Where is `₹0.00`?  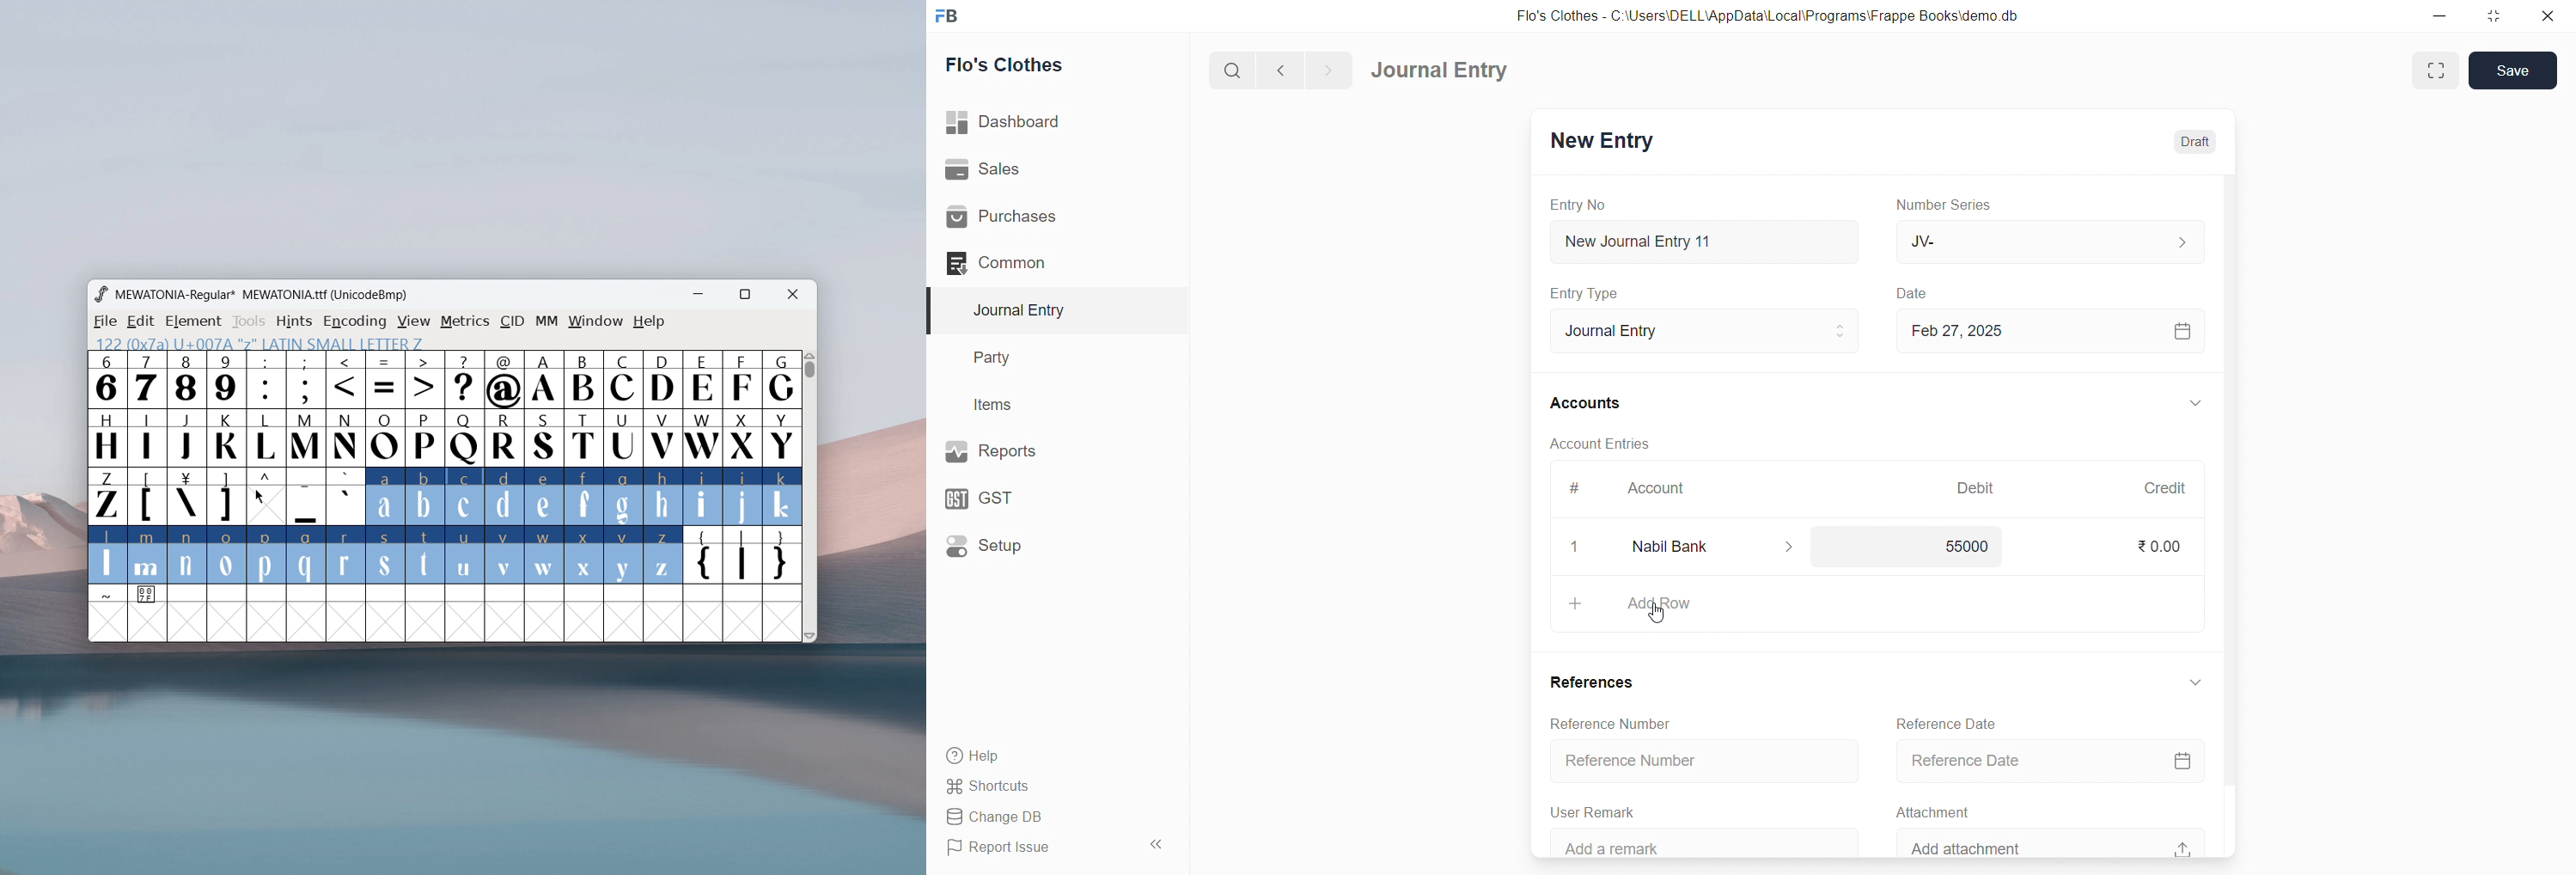 ₹0.00 is located at coordinates (2162, 546).